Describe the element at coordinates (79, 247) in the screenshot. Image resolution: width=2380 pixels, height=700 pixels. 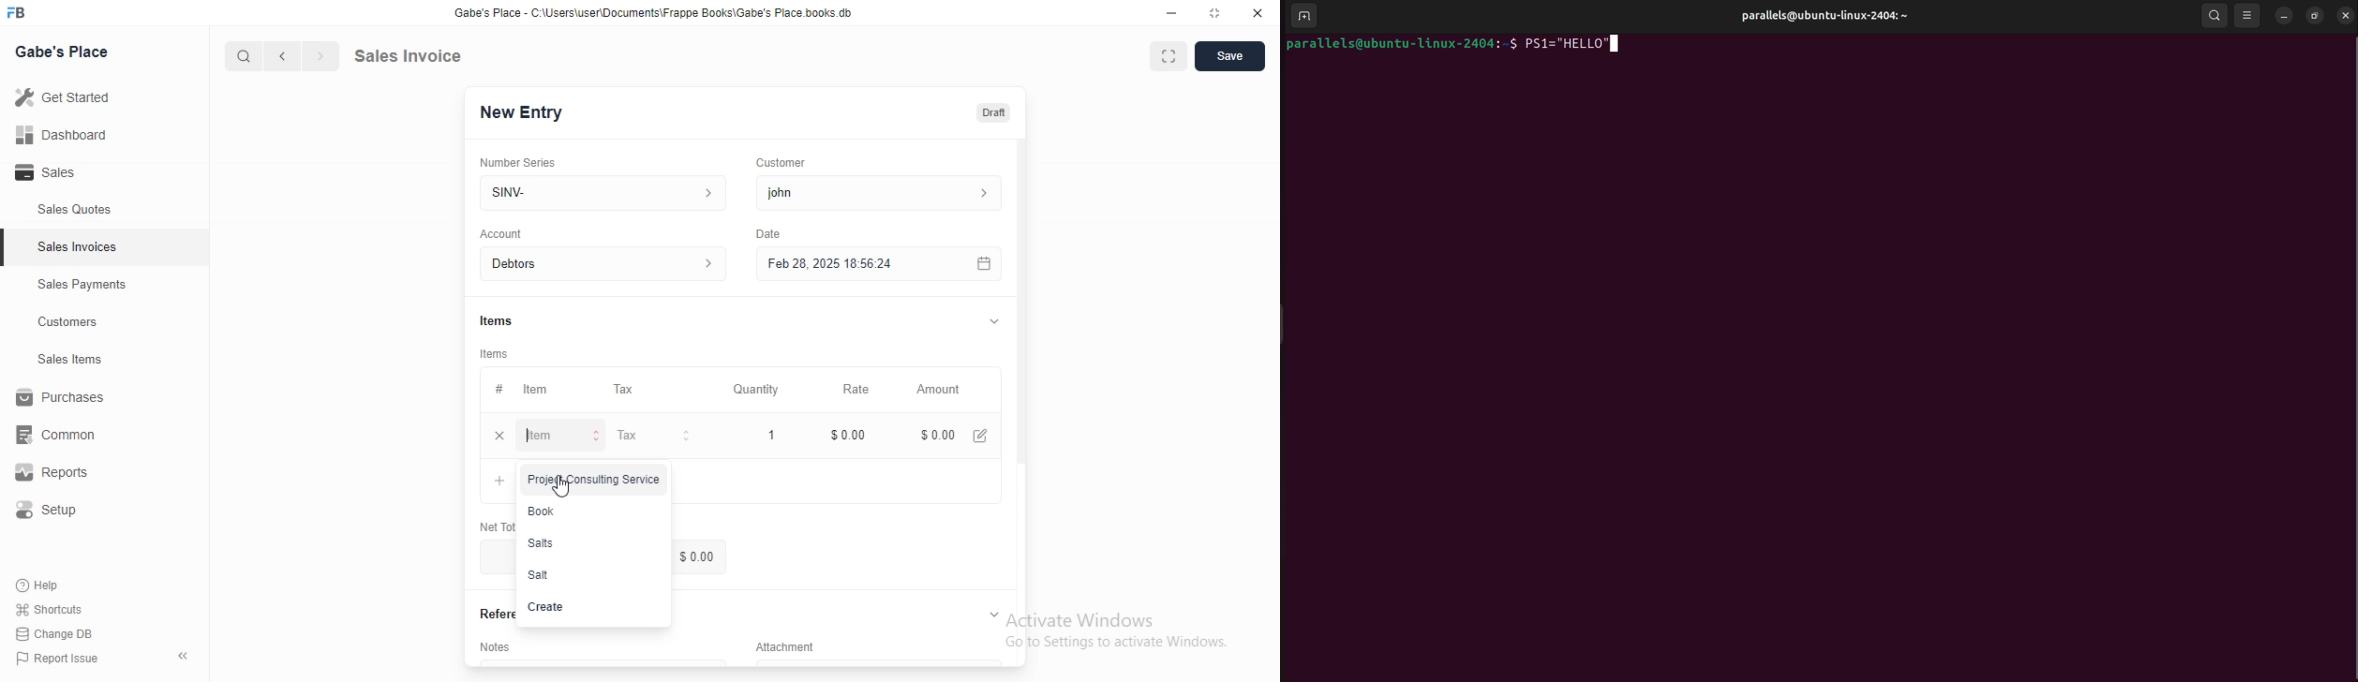
I see `Sales Invoices` at that location.